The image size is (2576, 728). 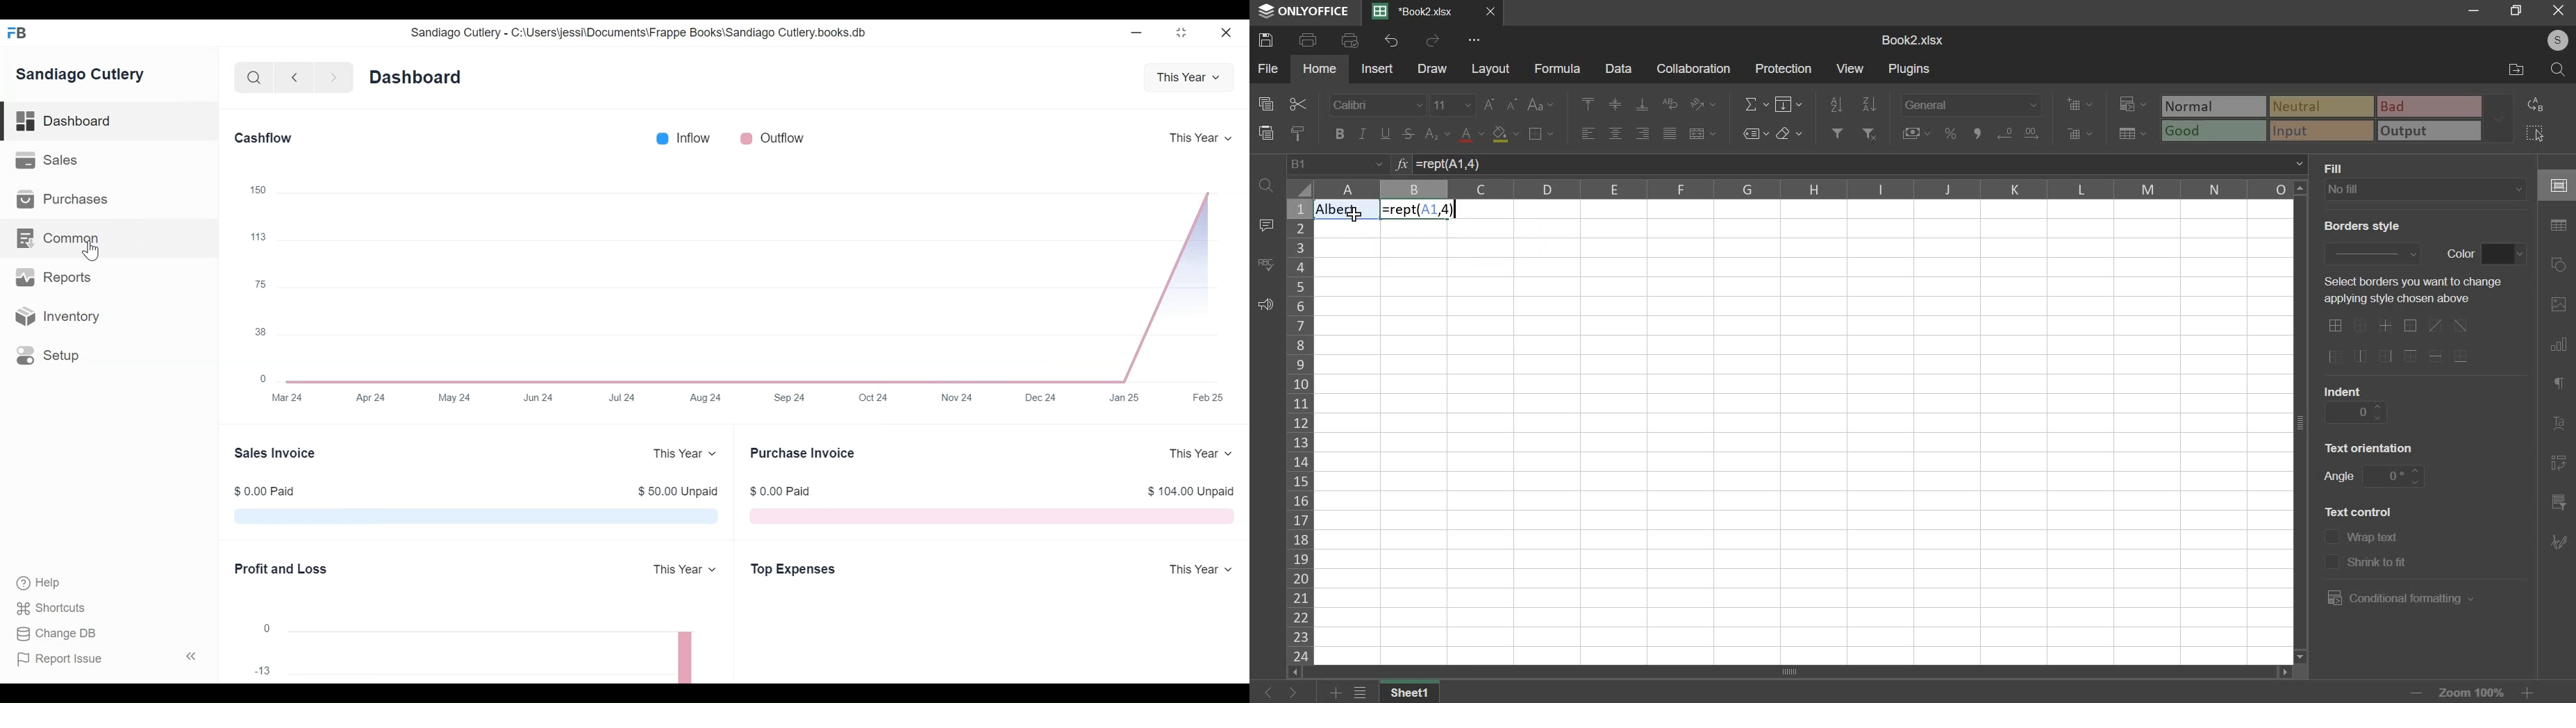 I want to click on Search, so click(x=254, y=77).